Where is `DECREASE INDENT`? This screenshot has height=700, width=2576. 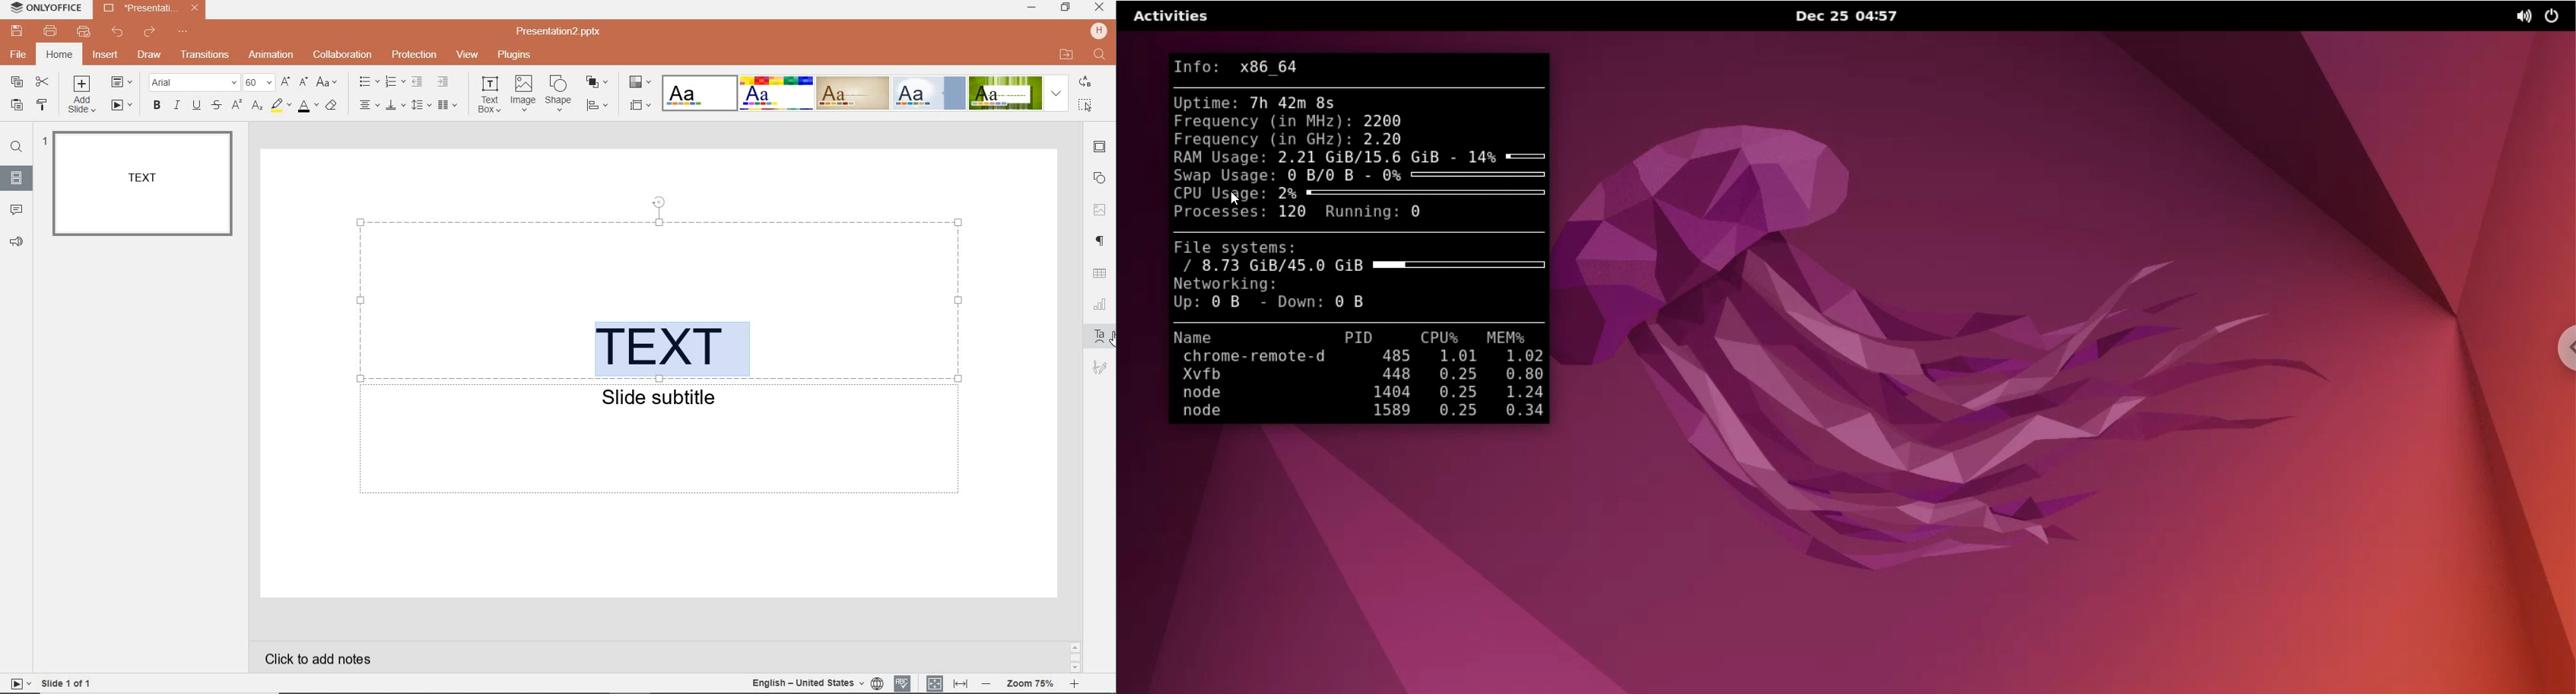
DECREASE INDENT is located at coordinates (417, 83).